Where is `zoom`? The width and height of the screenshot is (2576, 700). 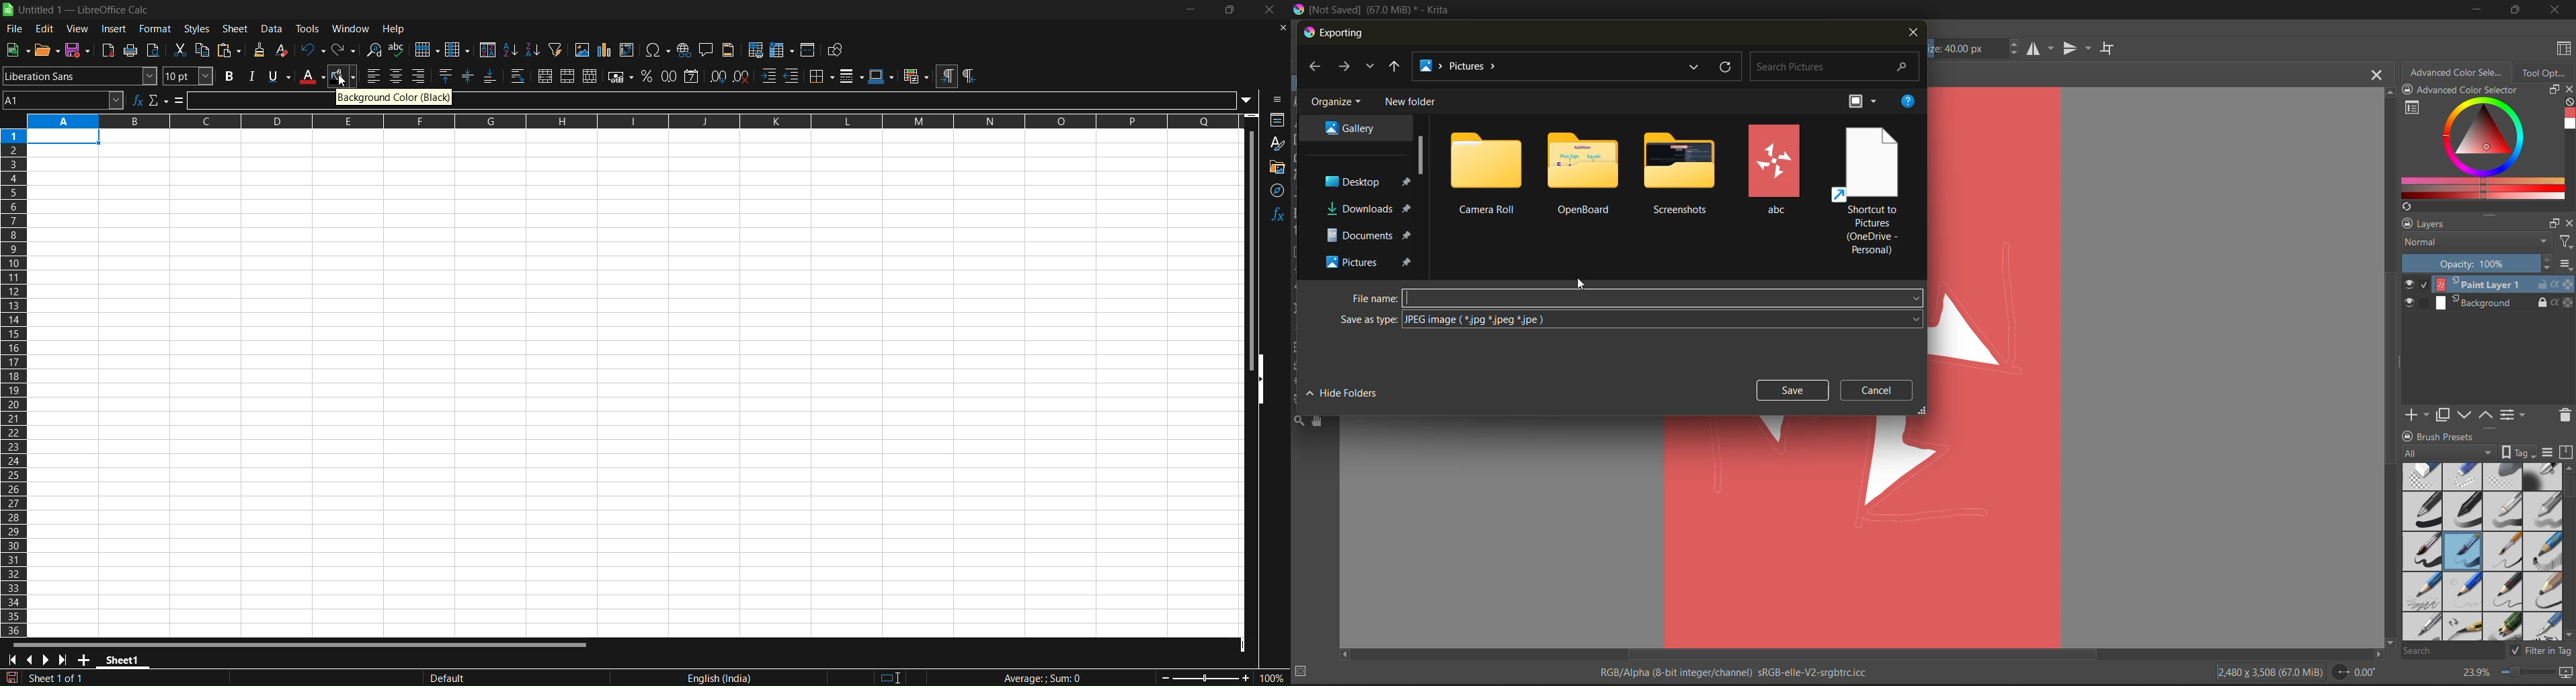 zoom is located at coordinates (2531, 673).